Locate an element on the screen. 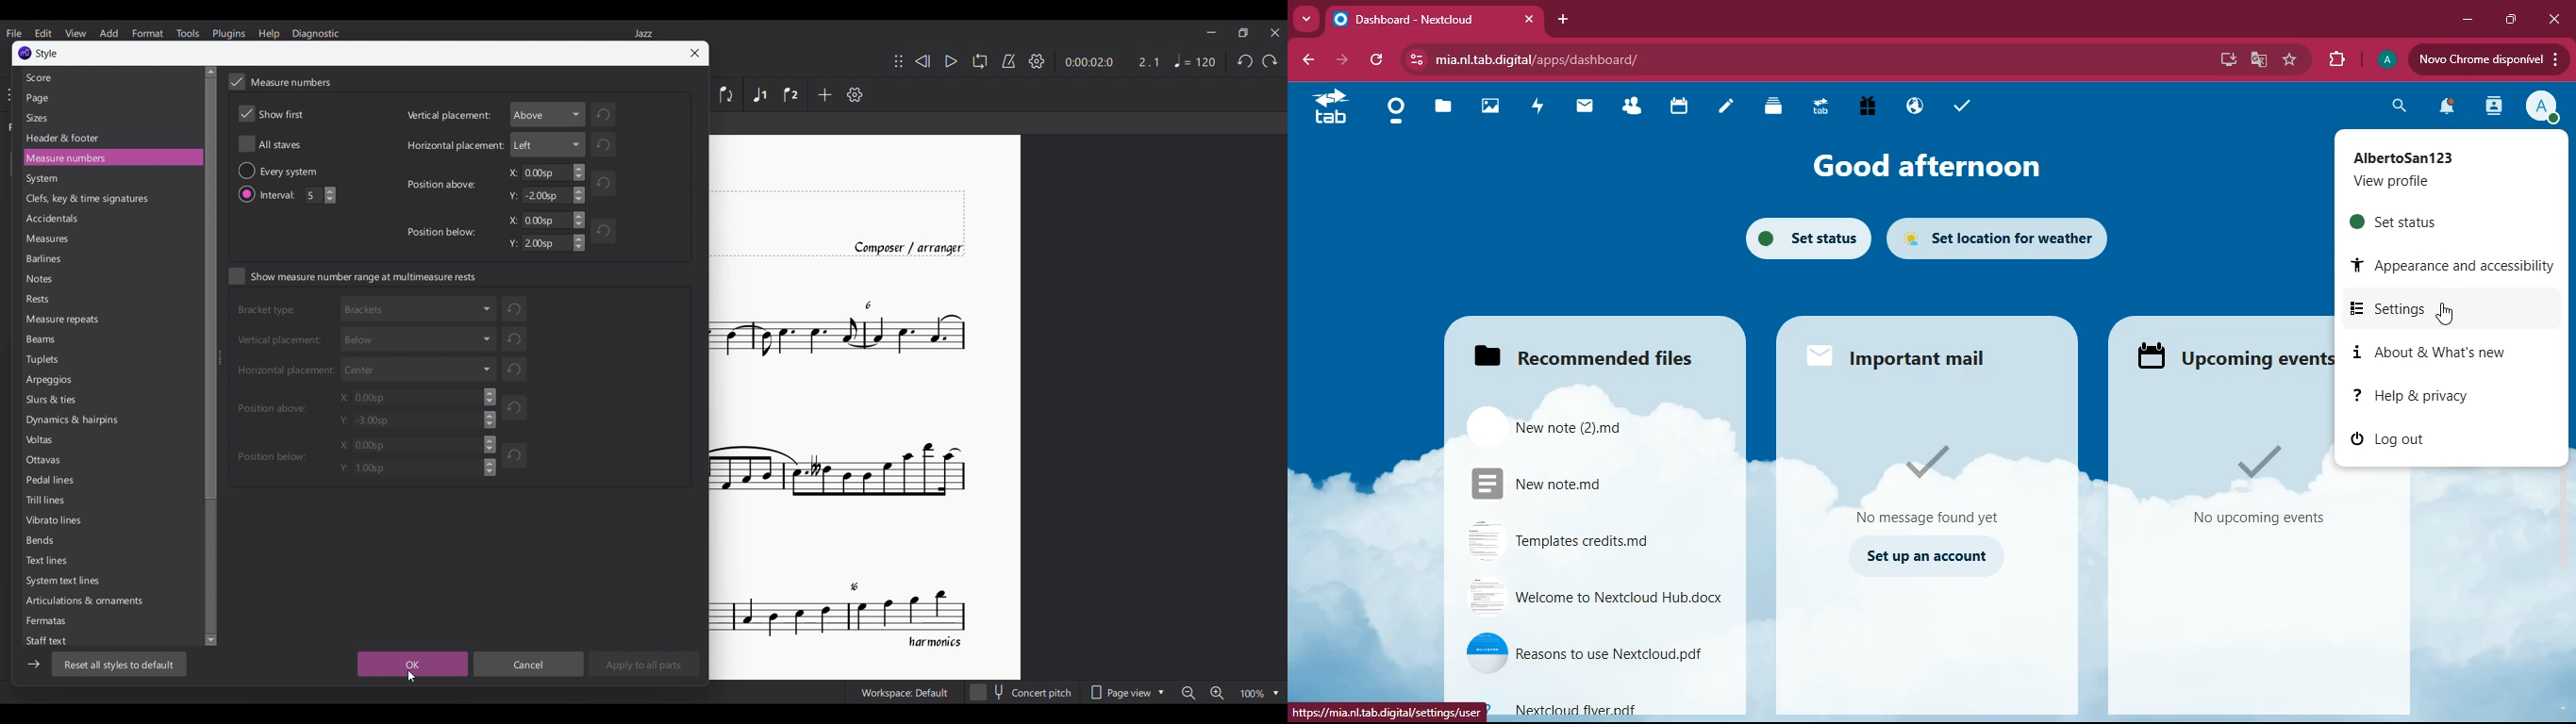 The image size is (2576, 728). Cancel is located at coordinates (529, 664).